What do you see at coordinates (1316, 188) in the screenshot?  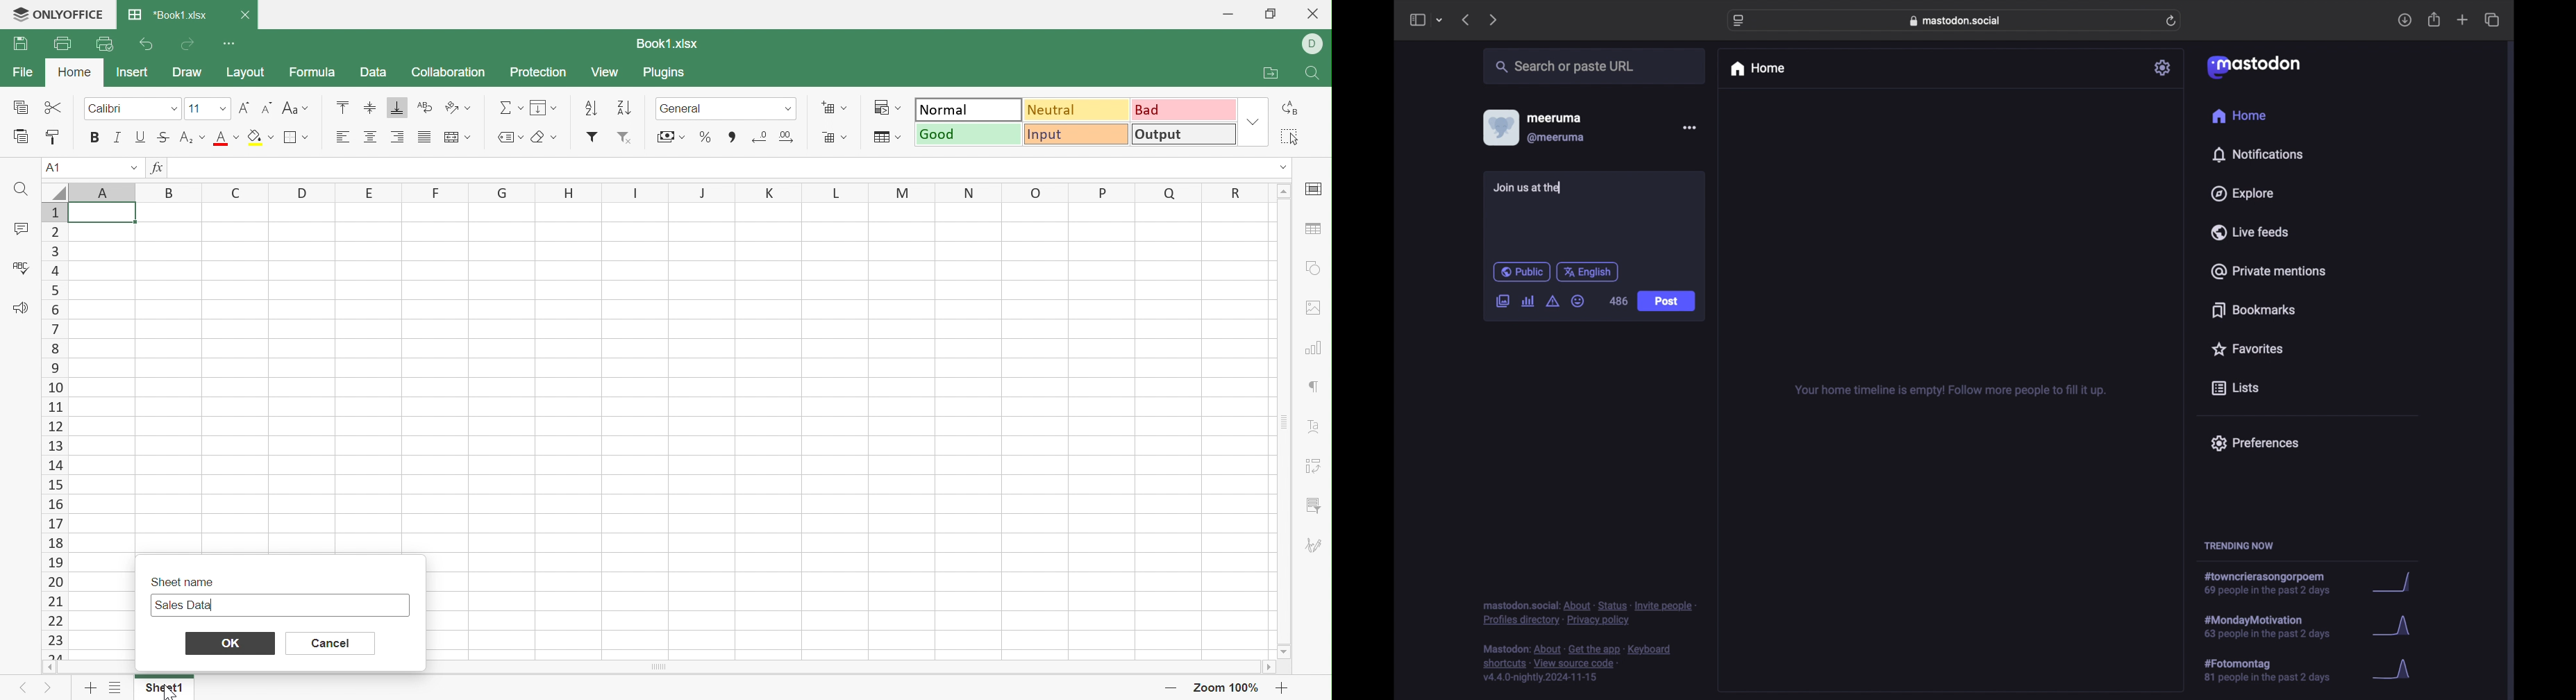 I see `Slide settings` at bounding box center [1316, 188].